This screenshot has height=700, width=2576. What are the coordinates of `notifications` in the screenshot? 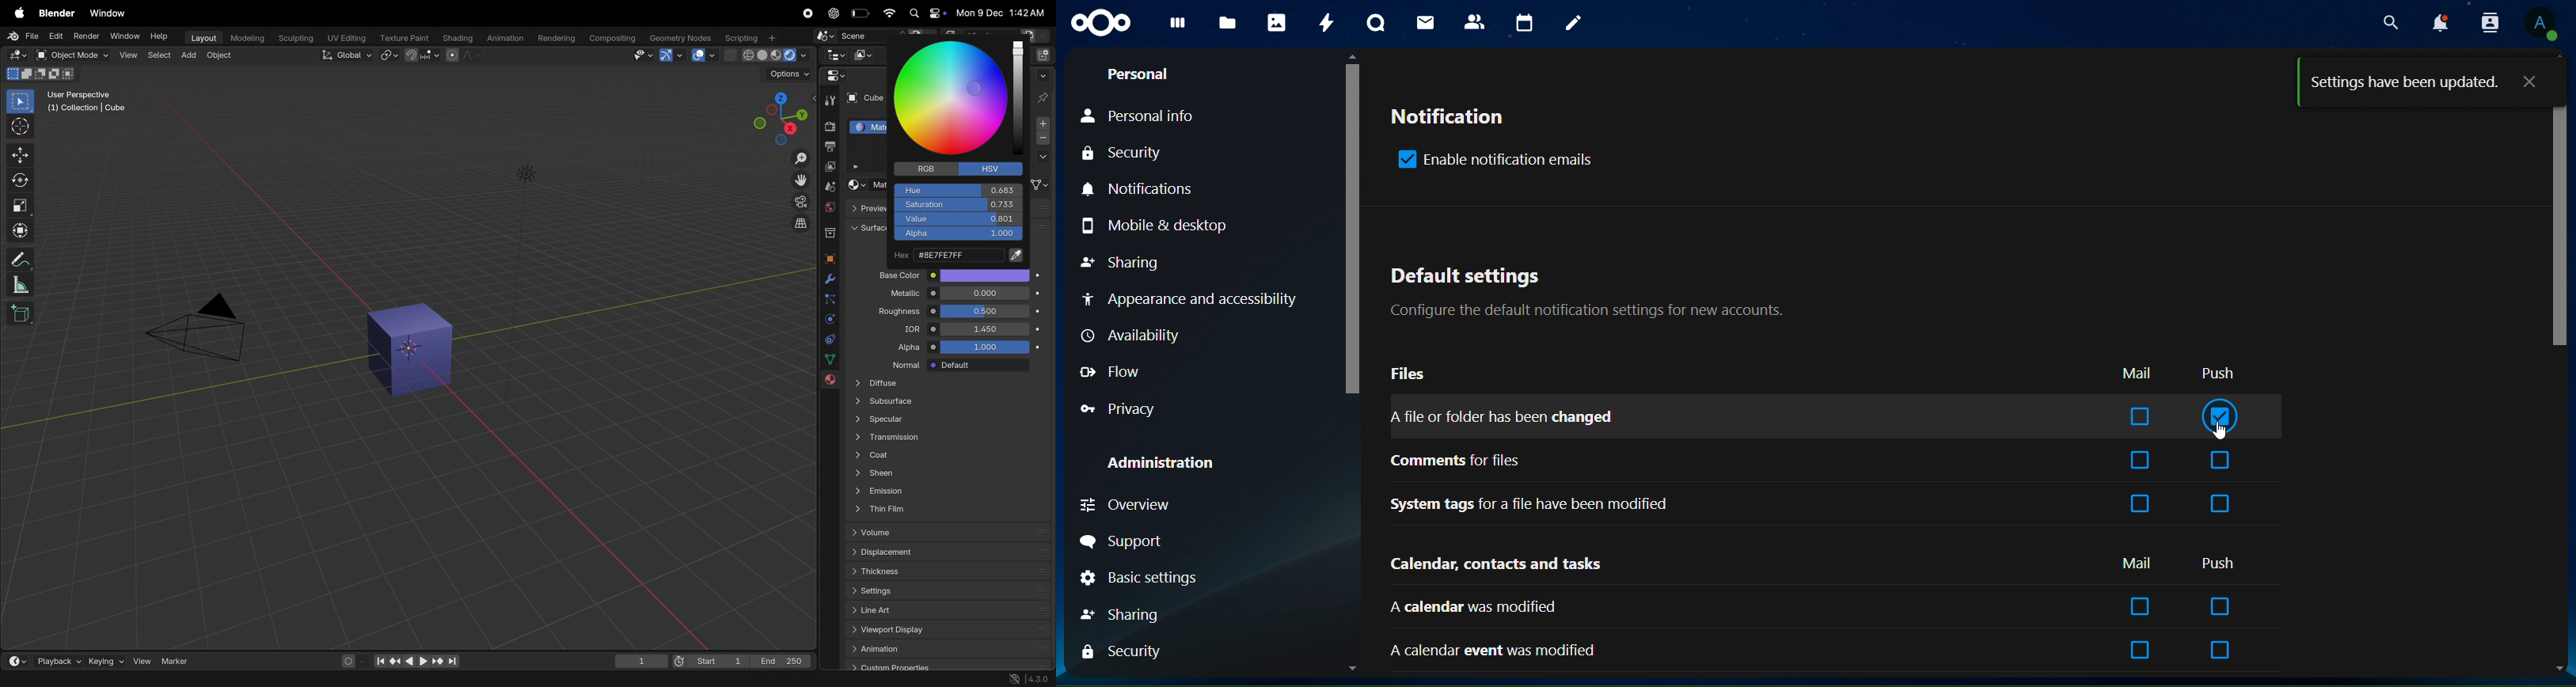 It's located at (1137, 191).